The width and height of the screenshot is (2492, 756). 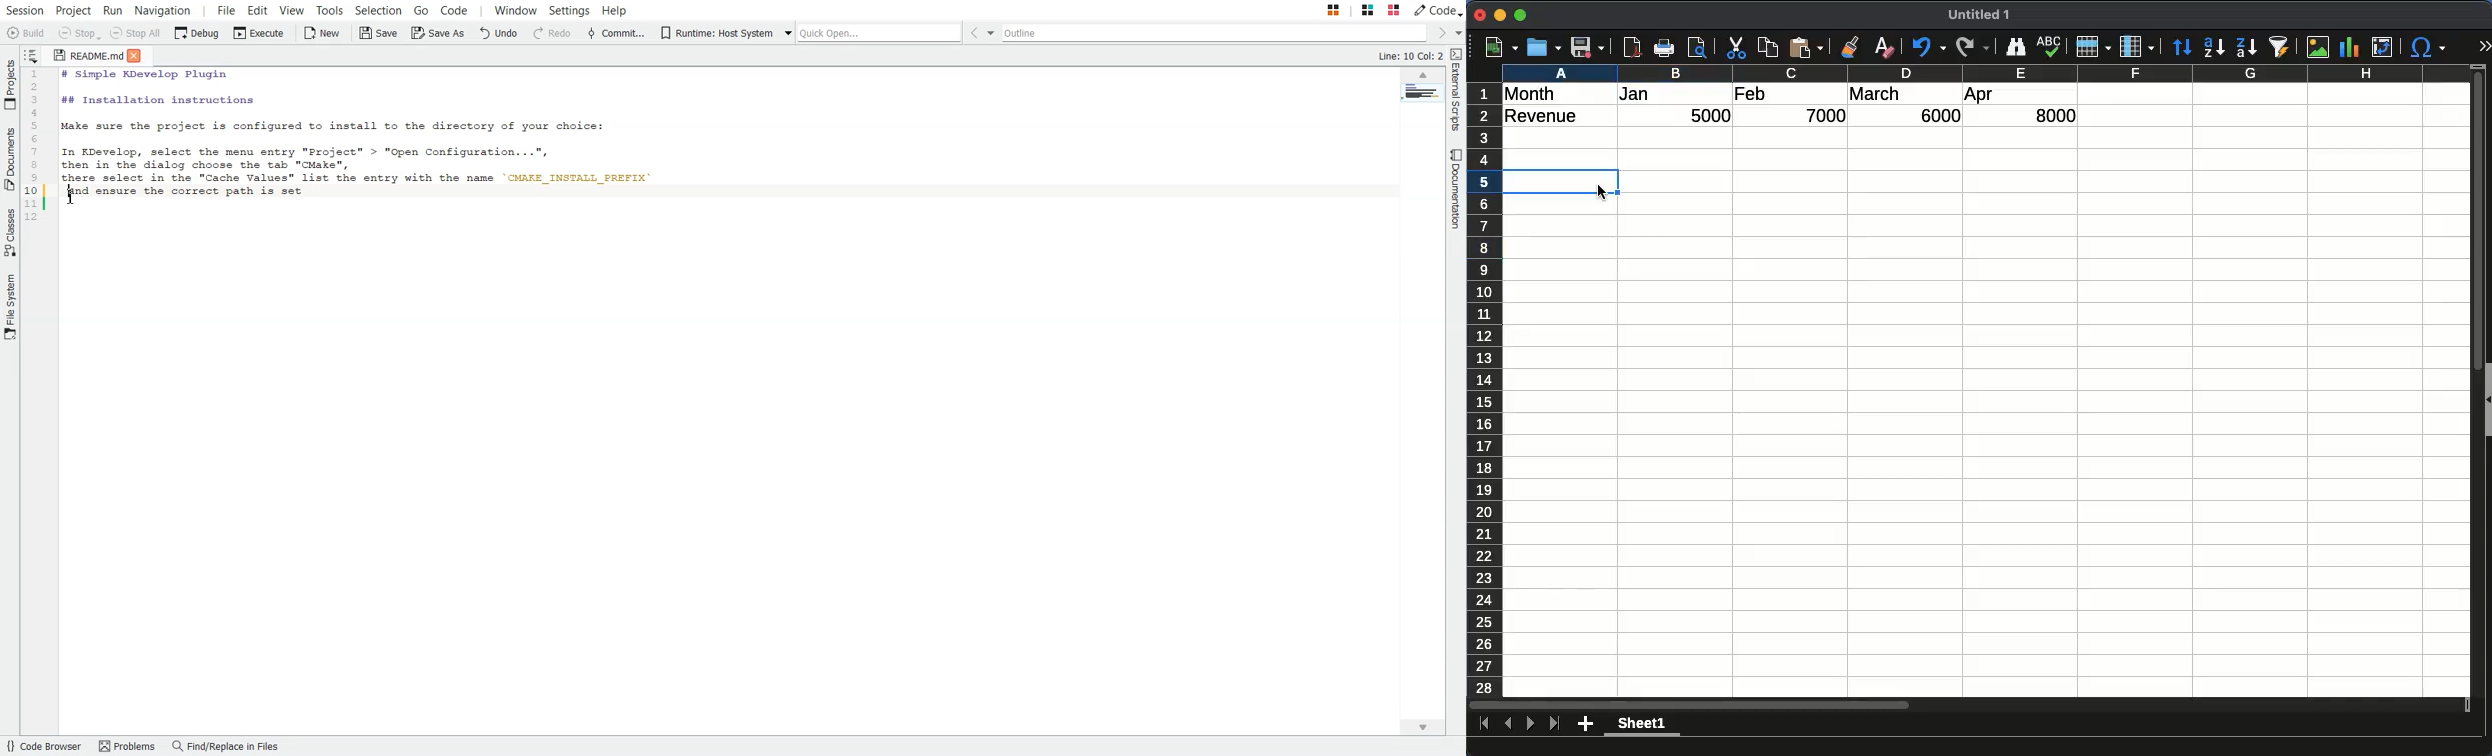 What do you see at coordinates (1554, 723) in the screenshot?
I see `last sheet` at bounding box center [1554, 723].